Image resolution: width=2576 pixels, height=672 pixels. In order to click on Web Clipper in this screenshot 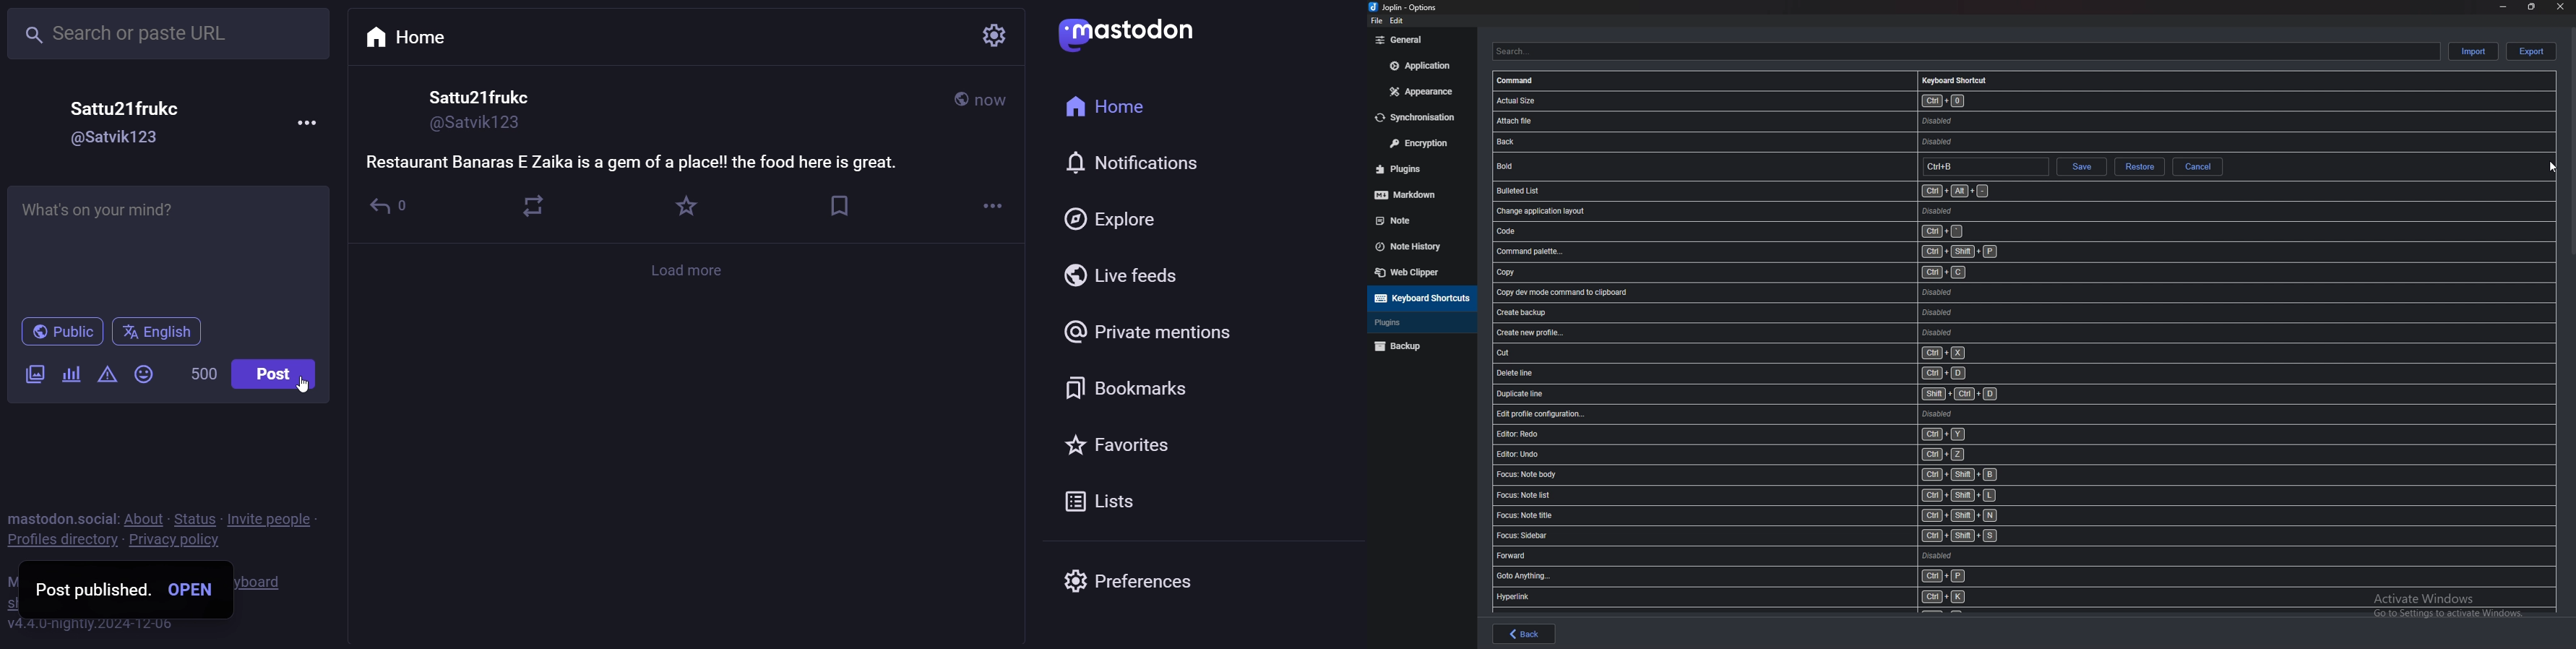, I will do `click(1420, 272)`.